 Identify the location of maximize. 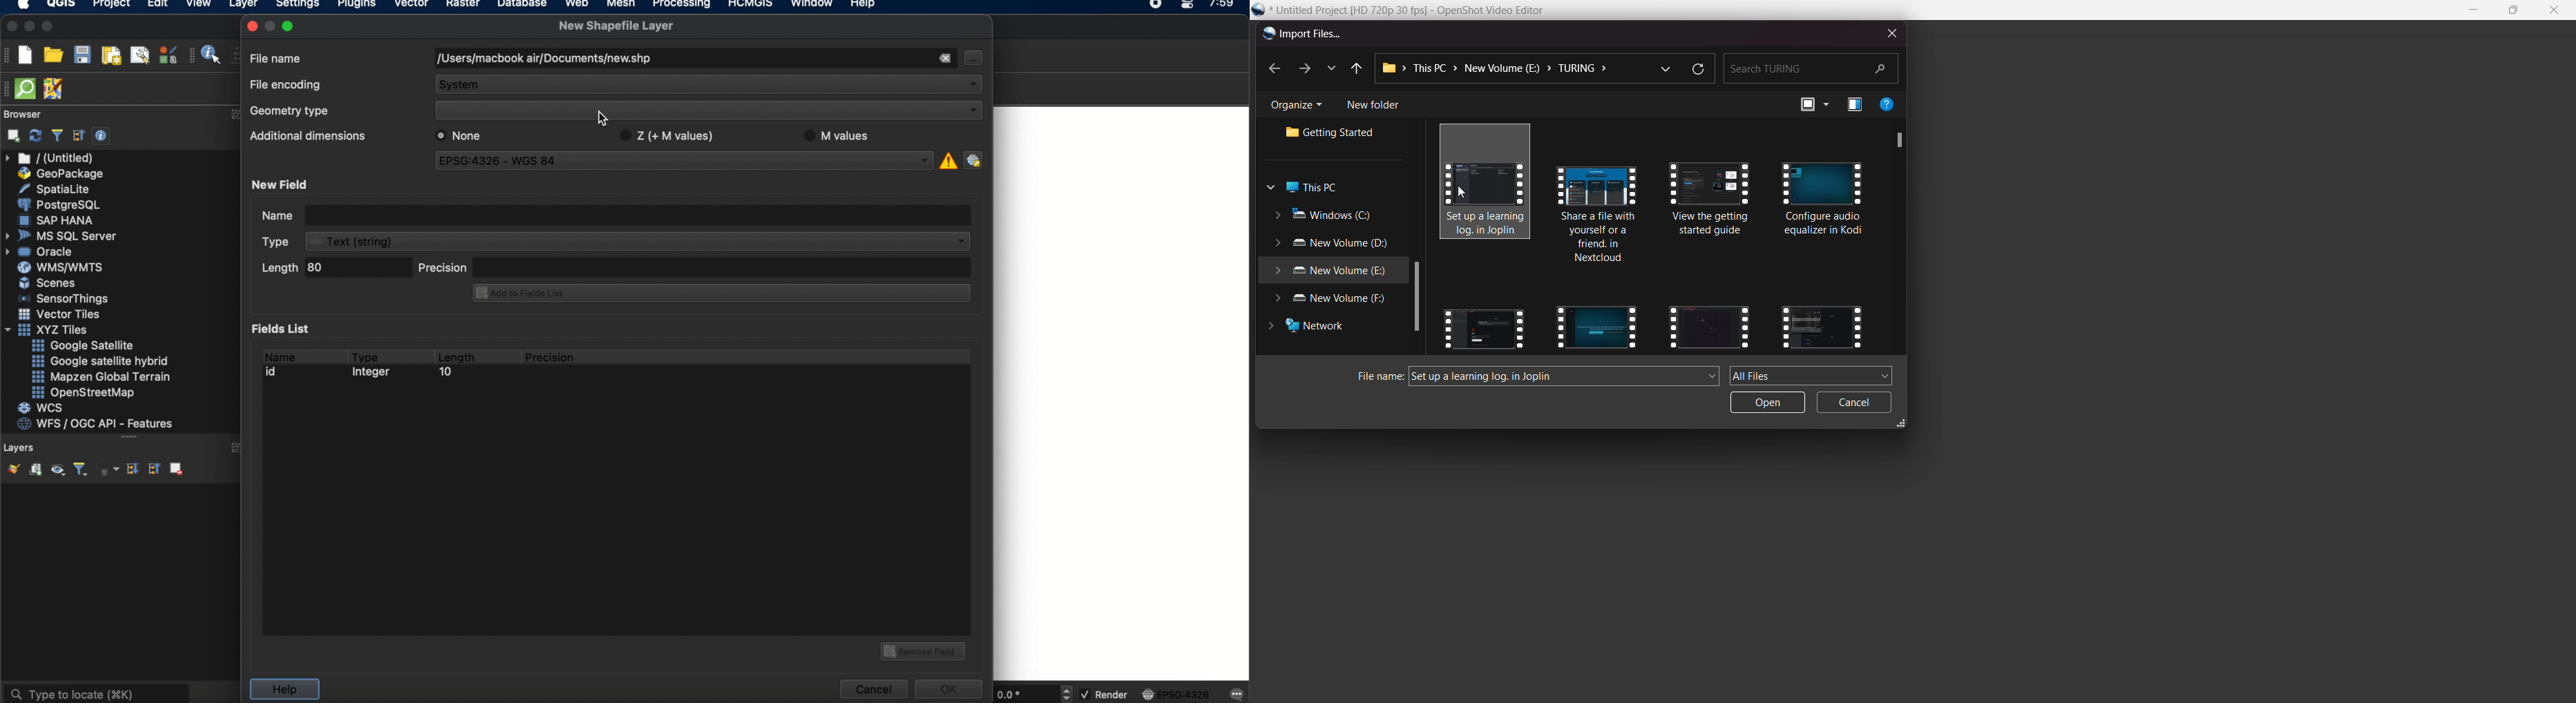
(290, 25).